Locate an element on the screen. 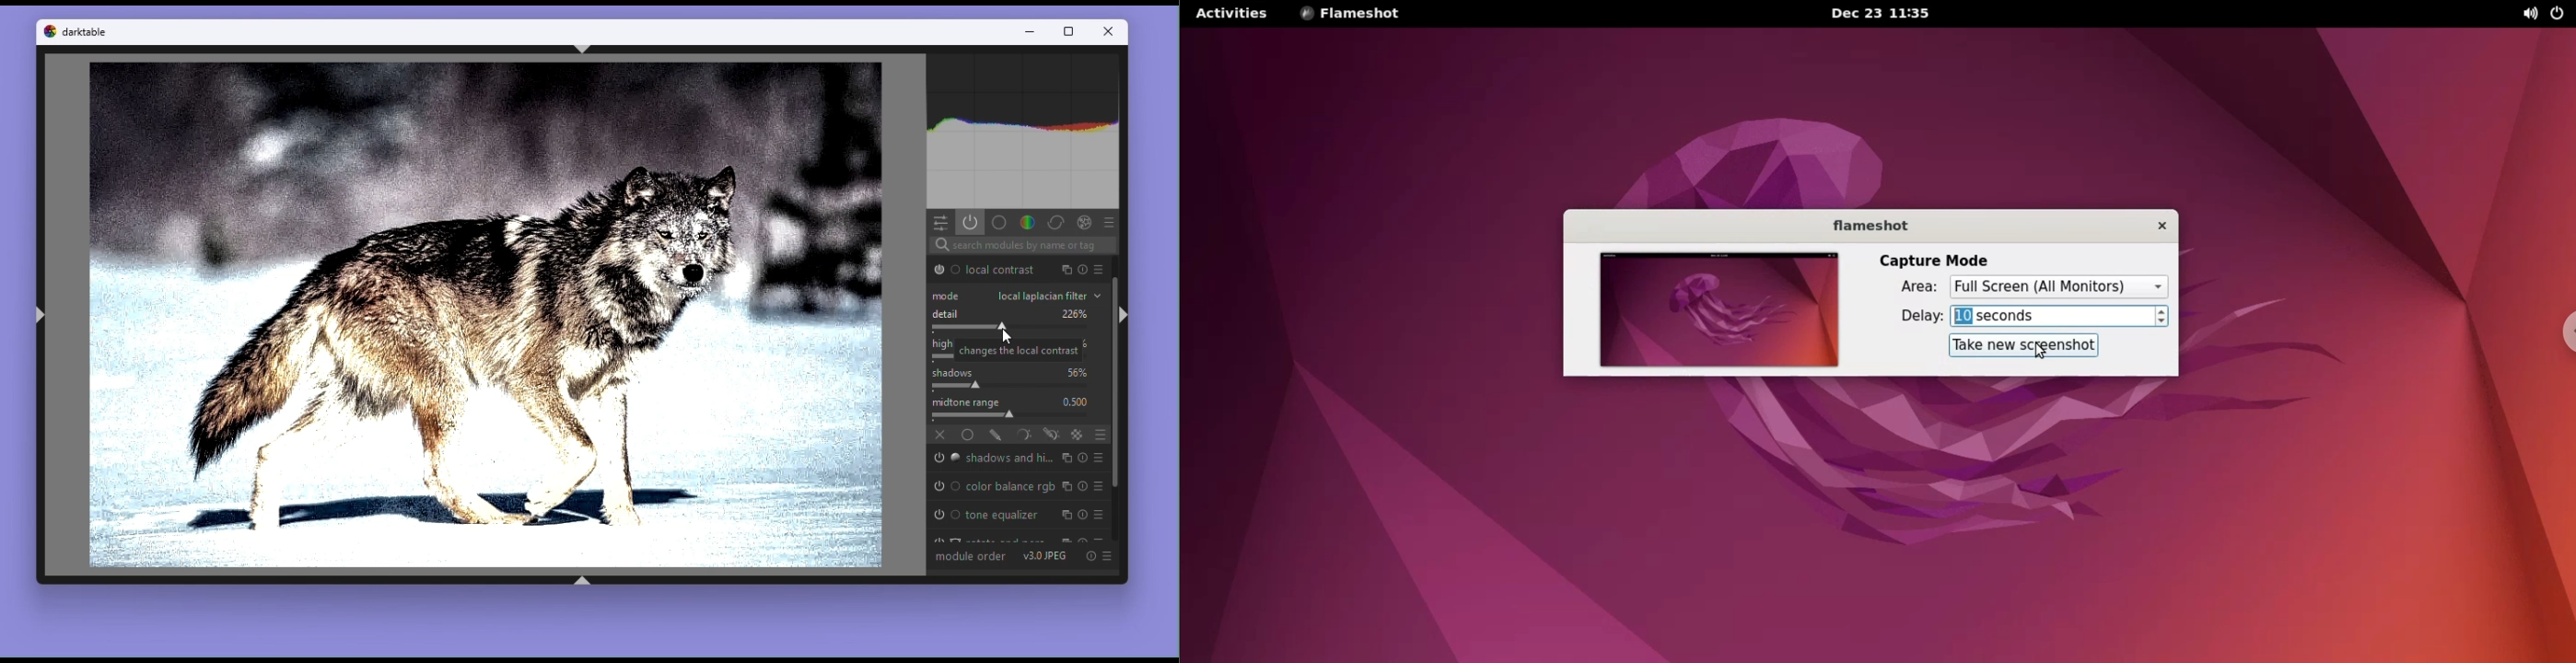 The width and height of the screenshot is (2576, 672). Local laplacian filter is located at coordinates (1016, 297).